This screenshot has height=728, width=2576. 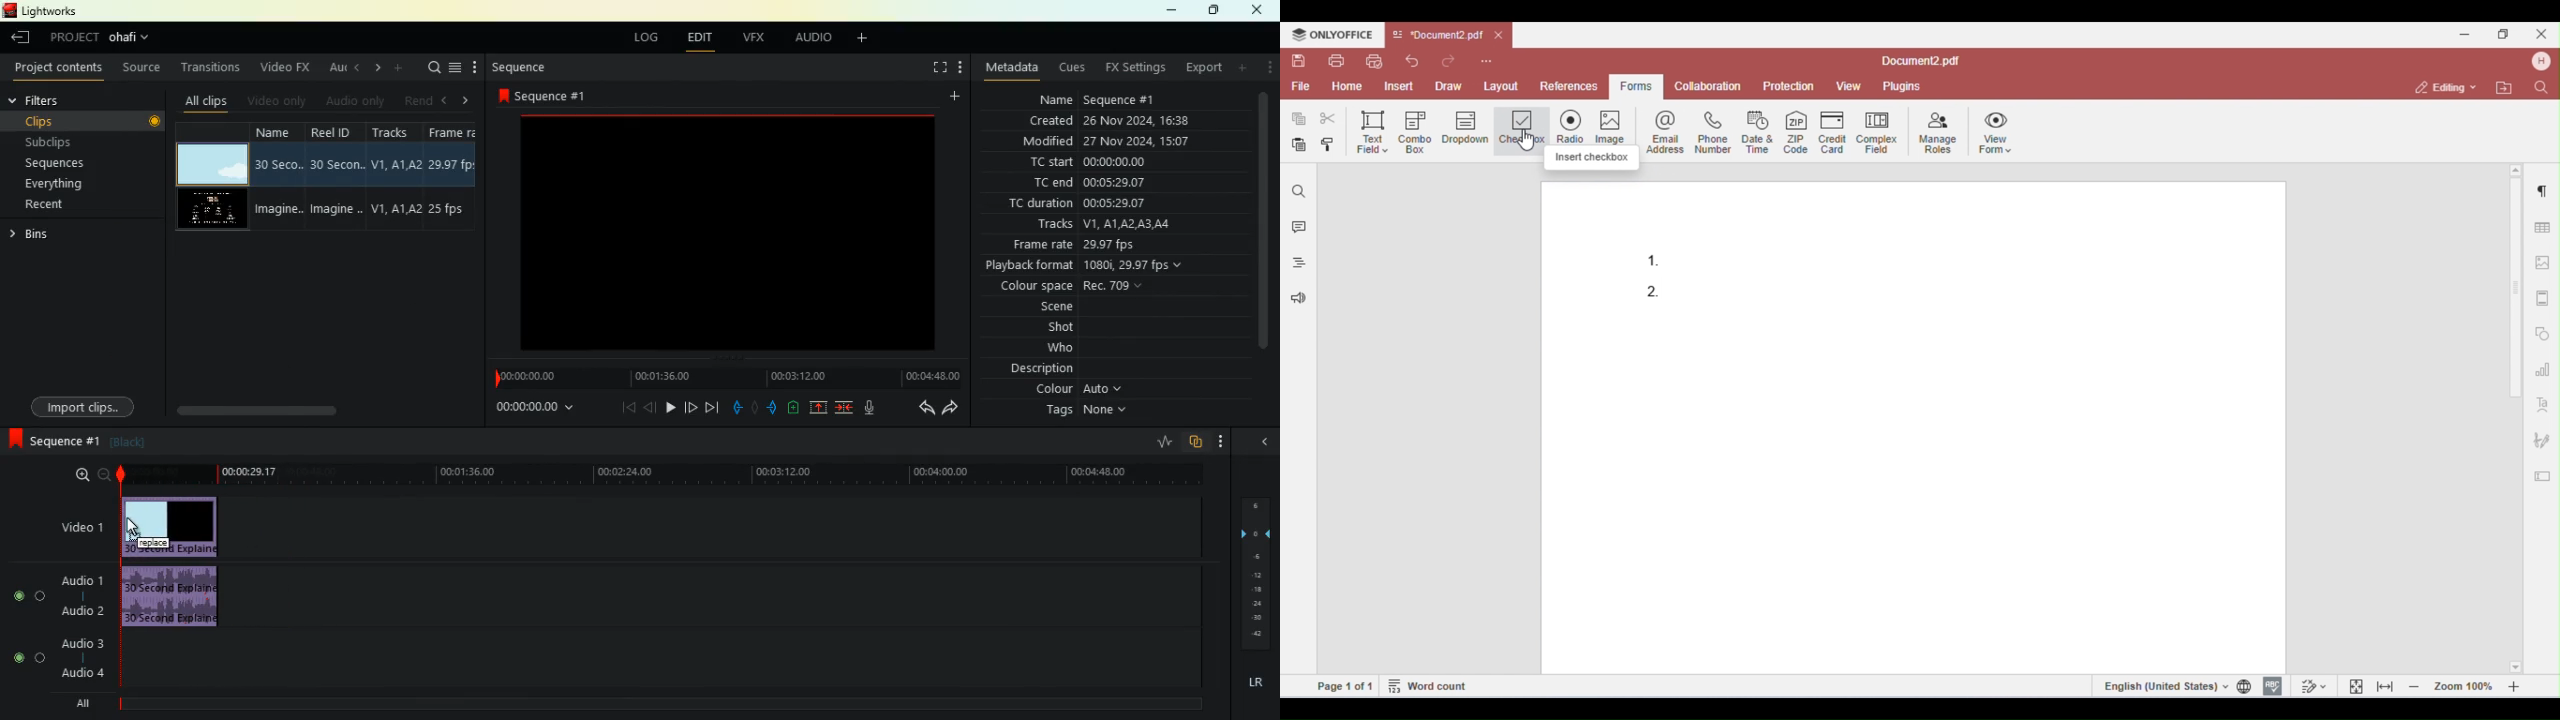 I want to click on everything, so click(x=62, y=184).